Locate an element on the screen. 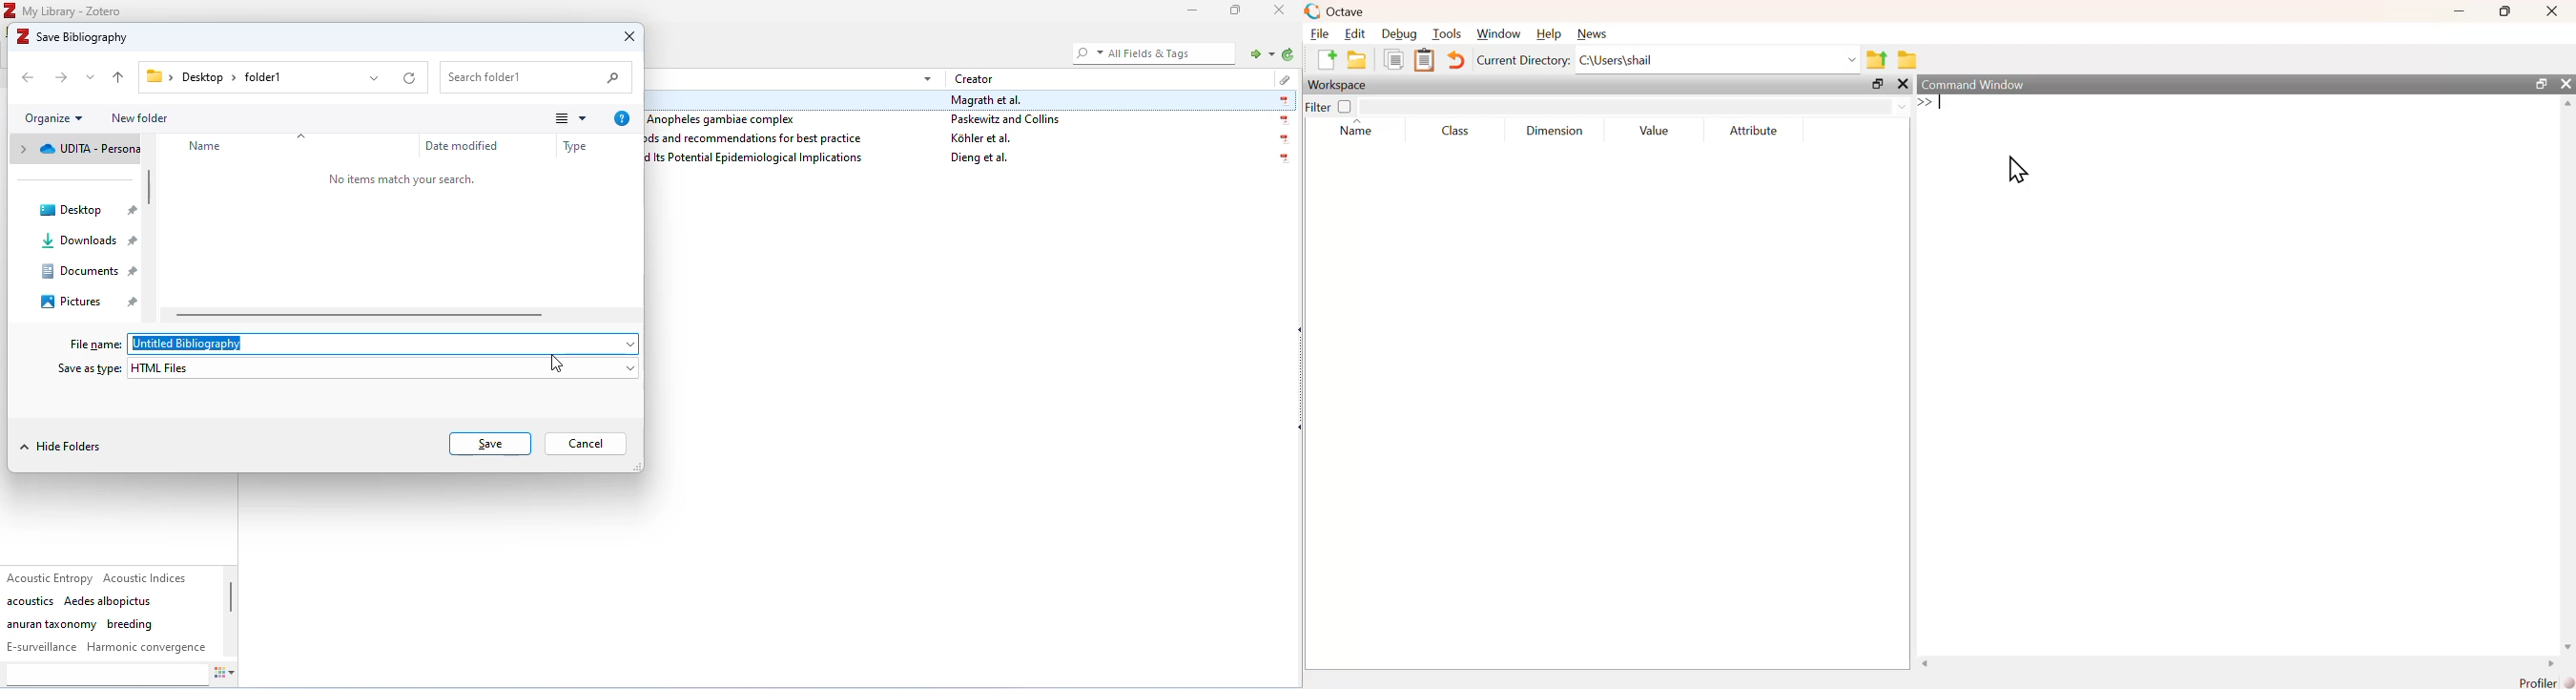  Köhler et al. is located at coordinates (982, 138).